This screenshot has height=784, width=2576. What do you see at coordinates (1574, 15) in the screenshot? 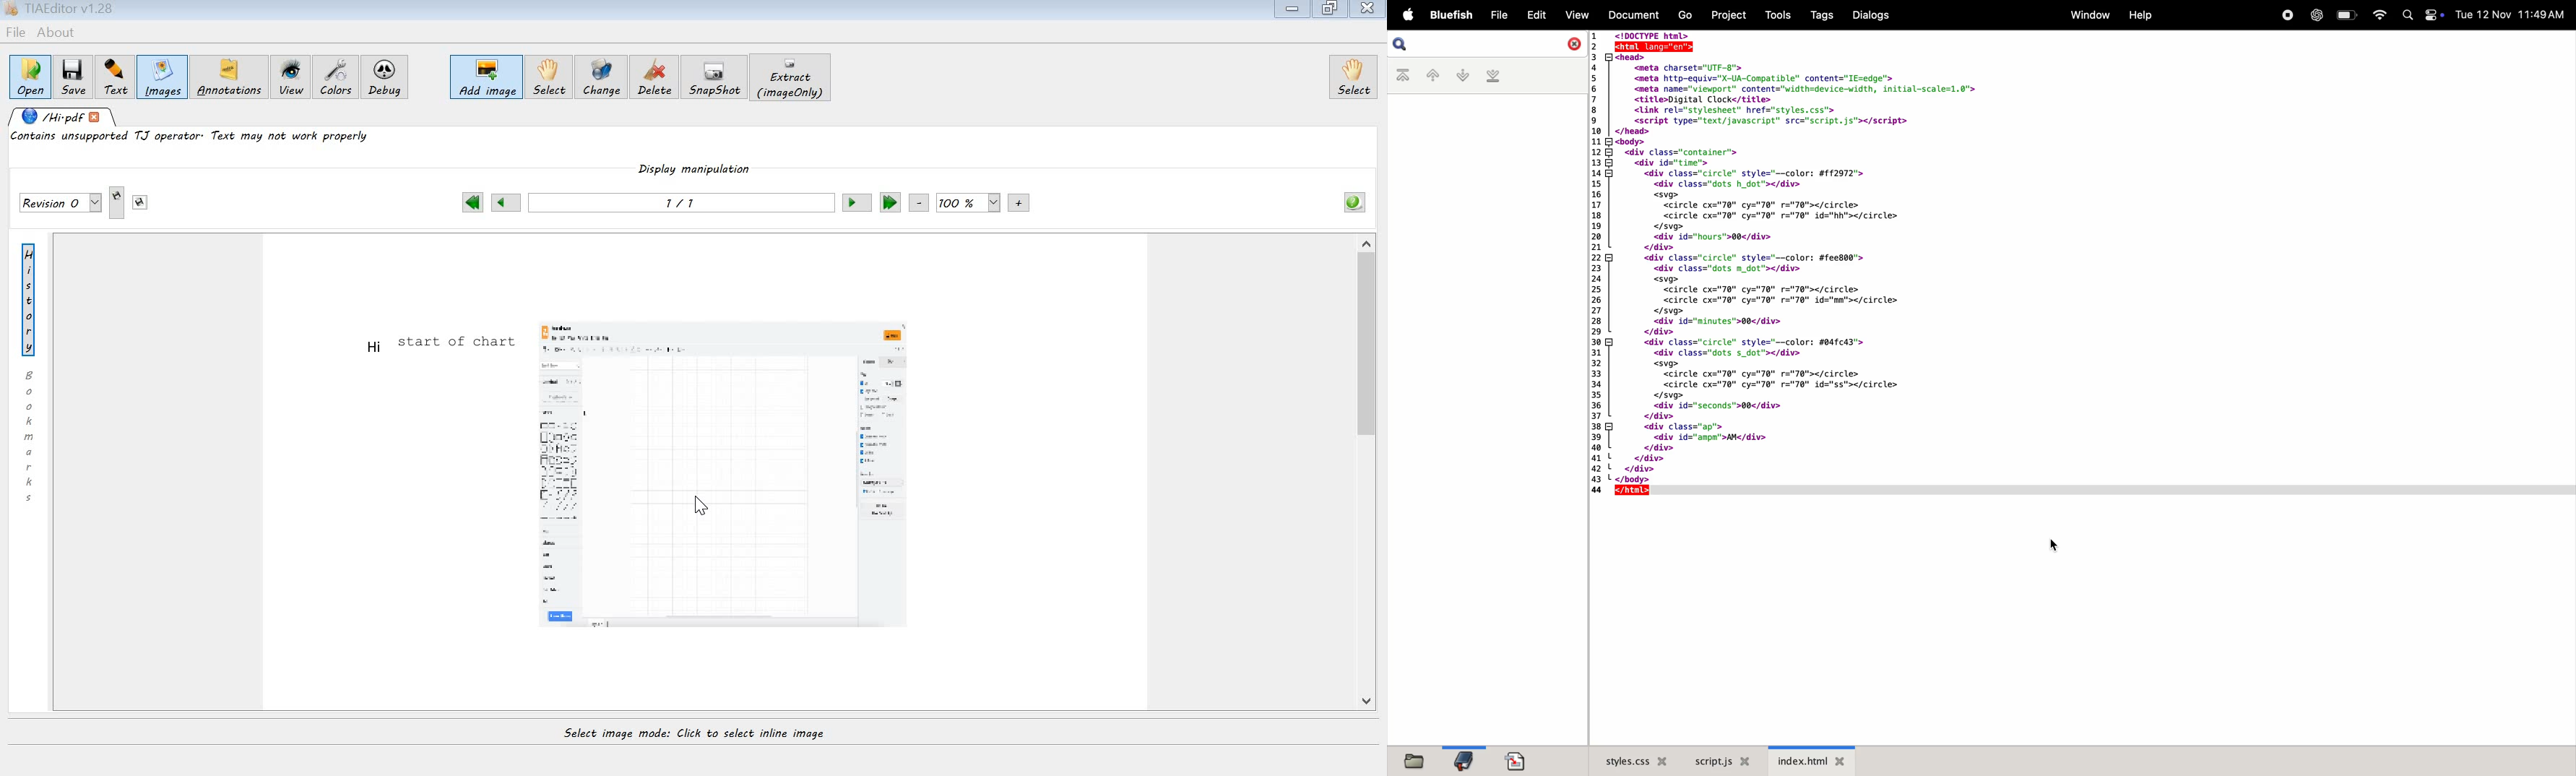
I see `view` at bounding box center [1574, 15].